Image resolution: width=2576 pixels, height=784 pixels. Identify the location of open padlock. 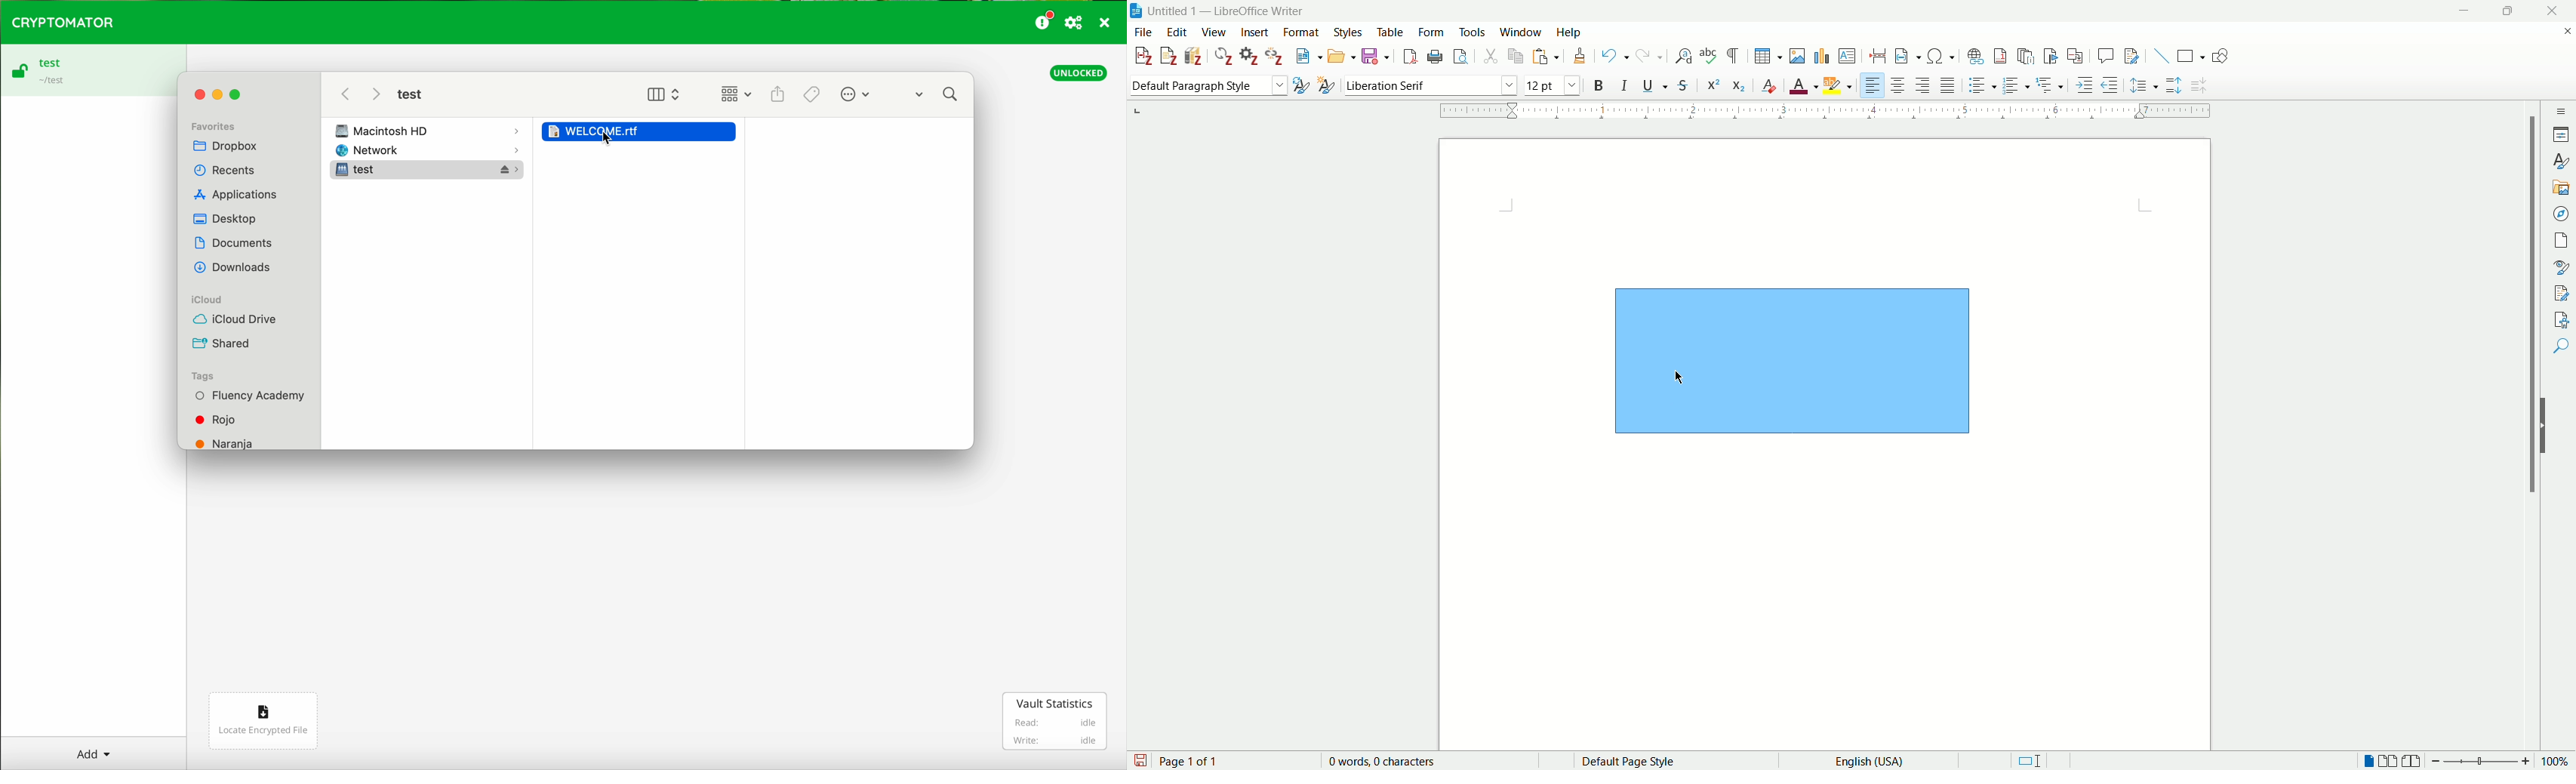
(18, 73).